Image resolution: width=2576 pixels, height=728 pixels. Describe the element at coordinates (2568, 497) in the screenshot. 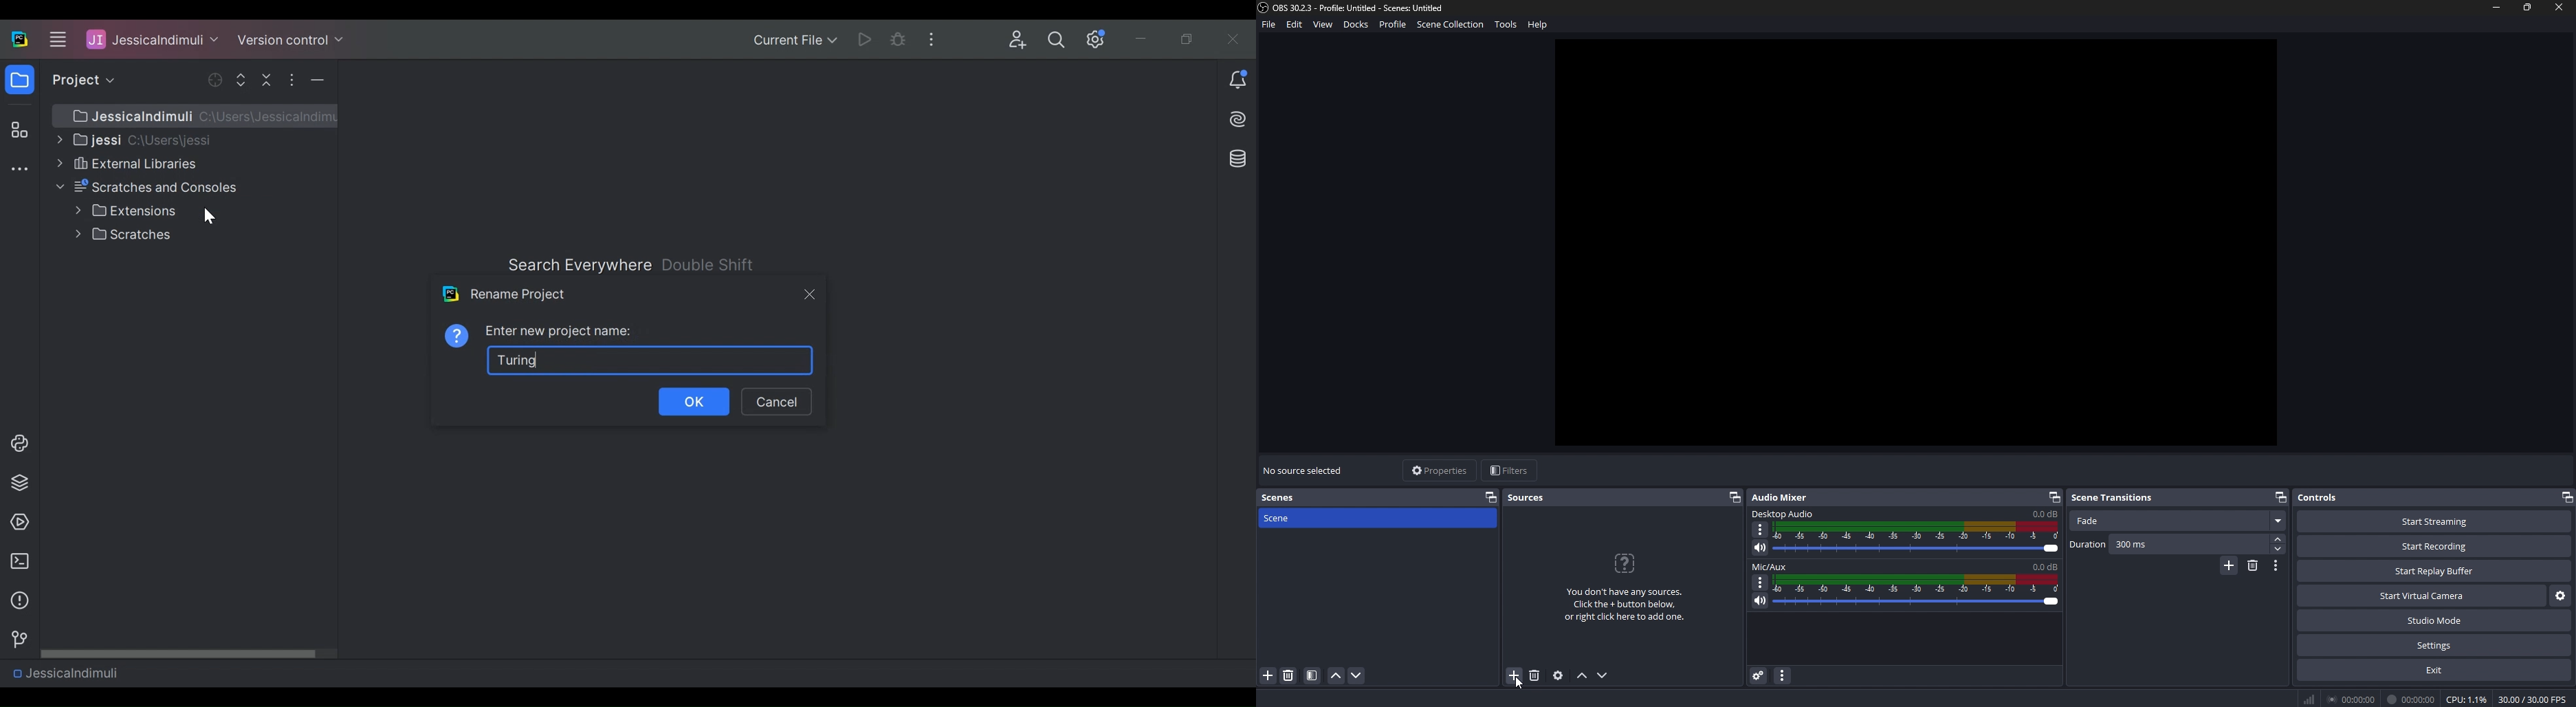

I see `pop out` at that location.